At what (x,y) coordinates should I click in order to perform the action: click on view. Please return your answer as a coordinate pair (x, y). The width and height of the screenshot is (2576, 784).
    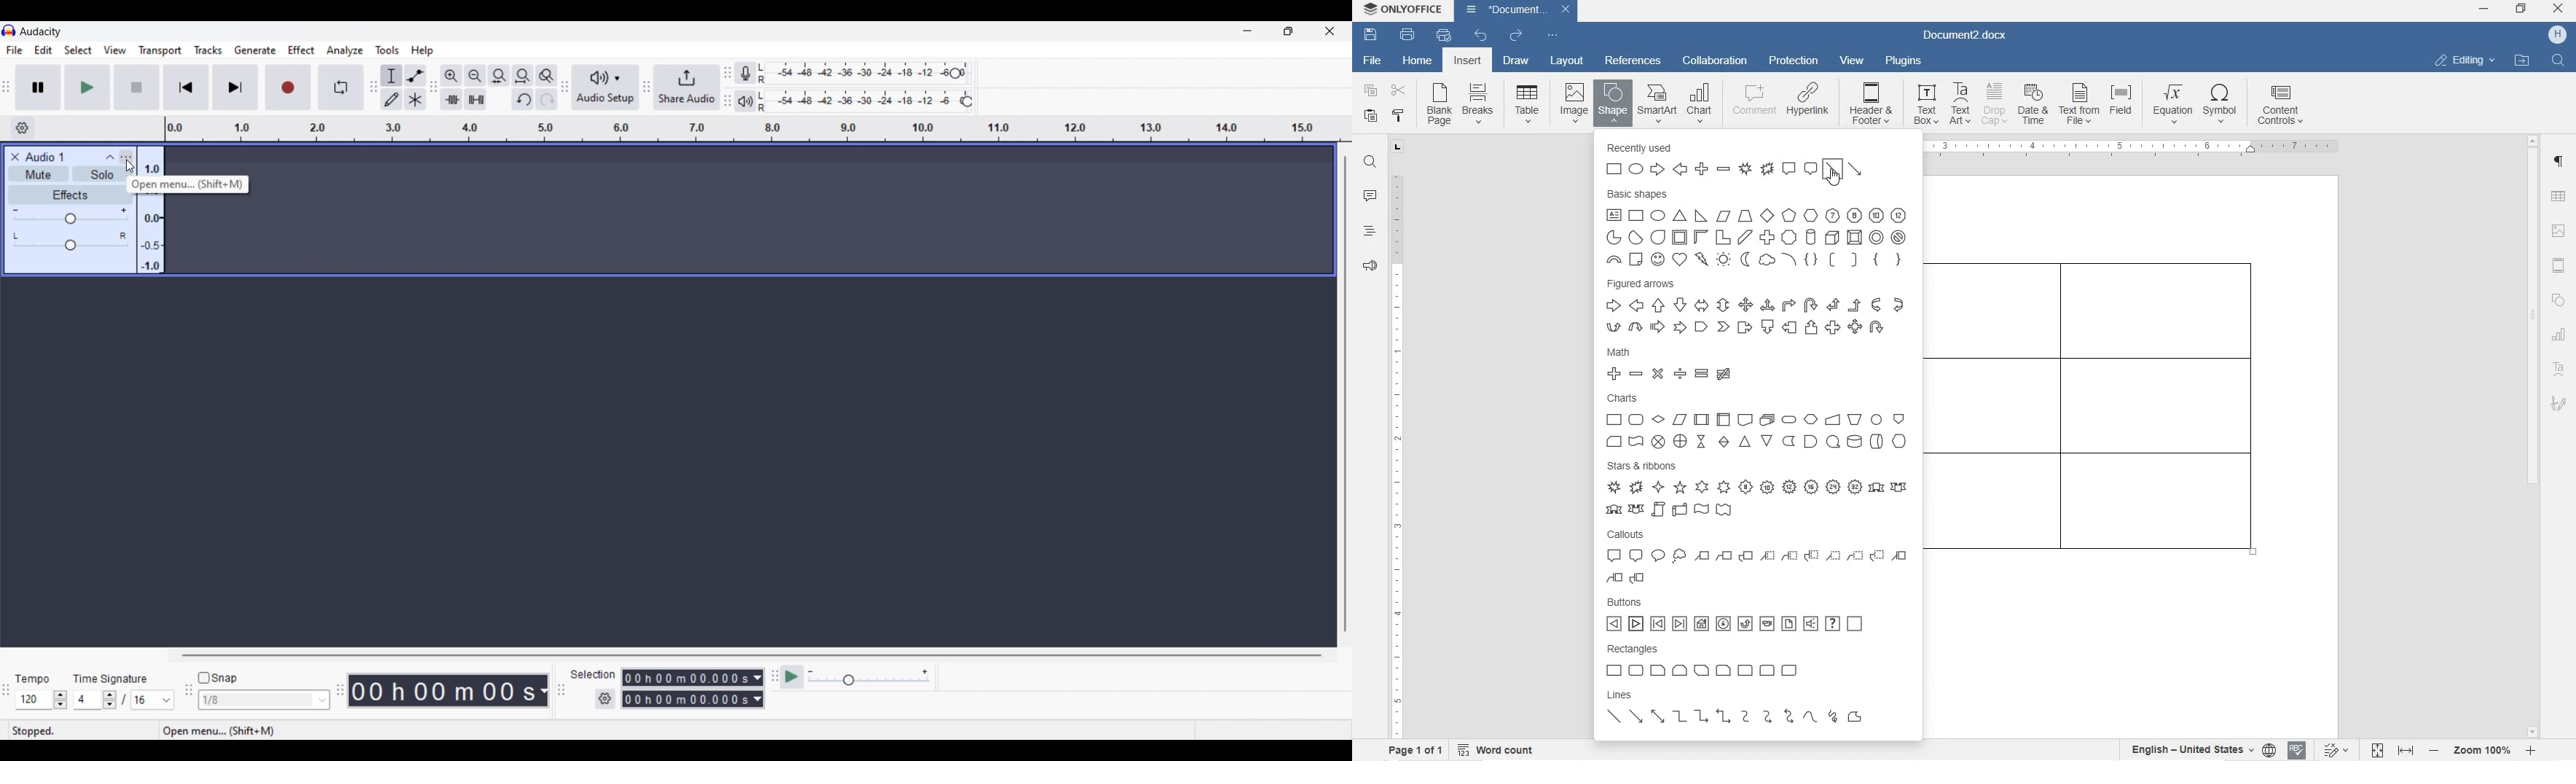
    Looking at the image, I should click on (1854, 61).